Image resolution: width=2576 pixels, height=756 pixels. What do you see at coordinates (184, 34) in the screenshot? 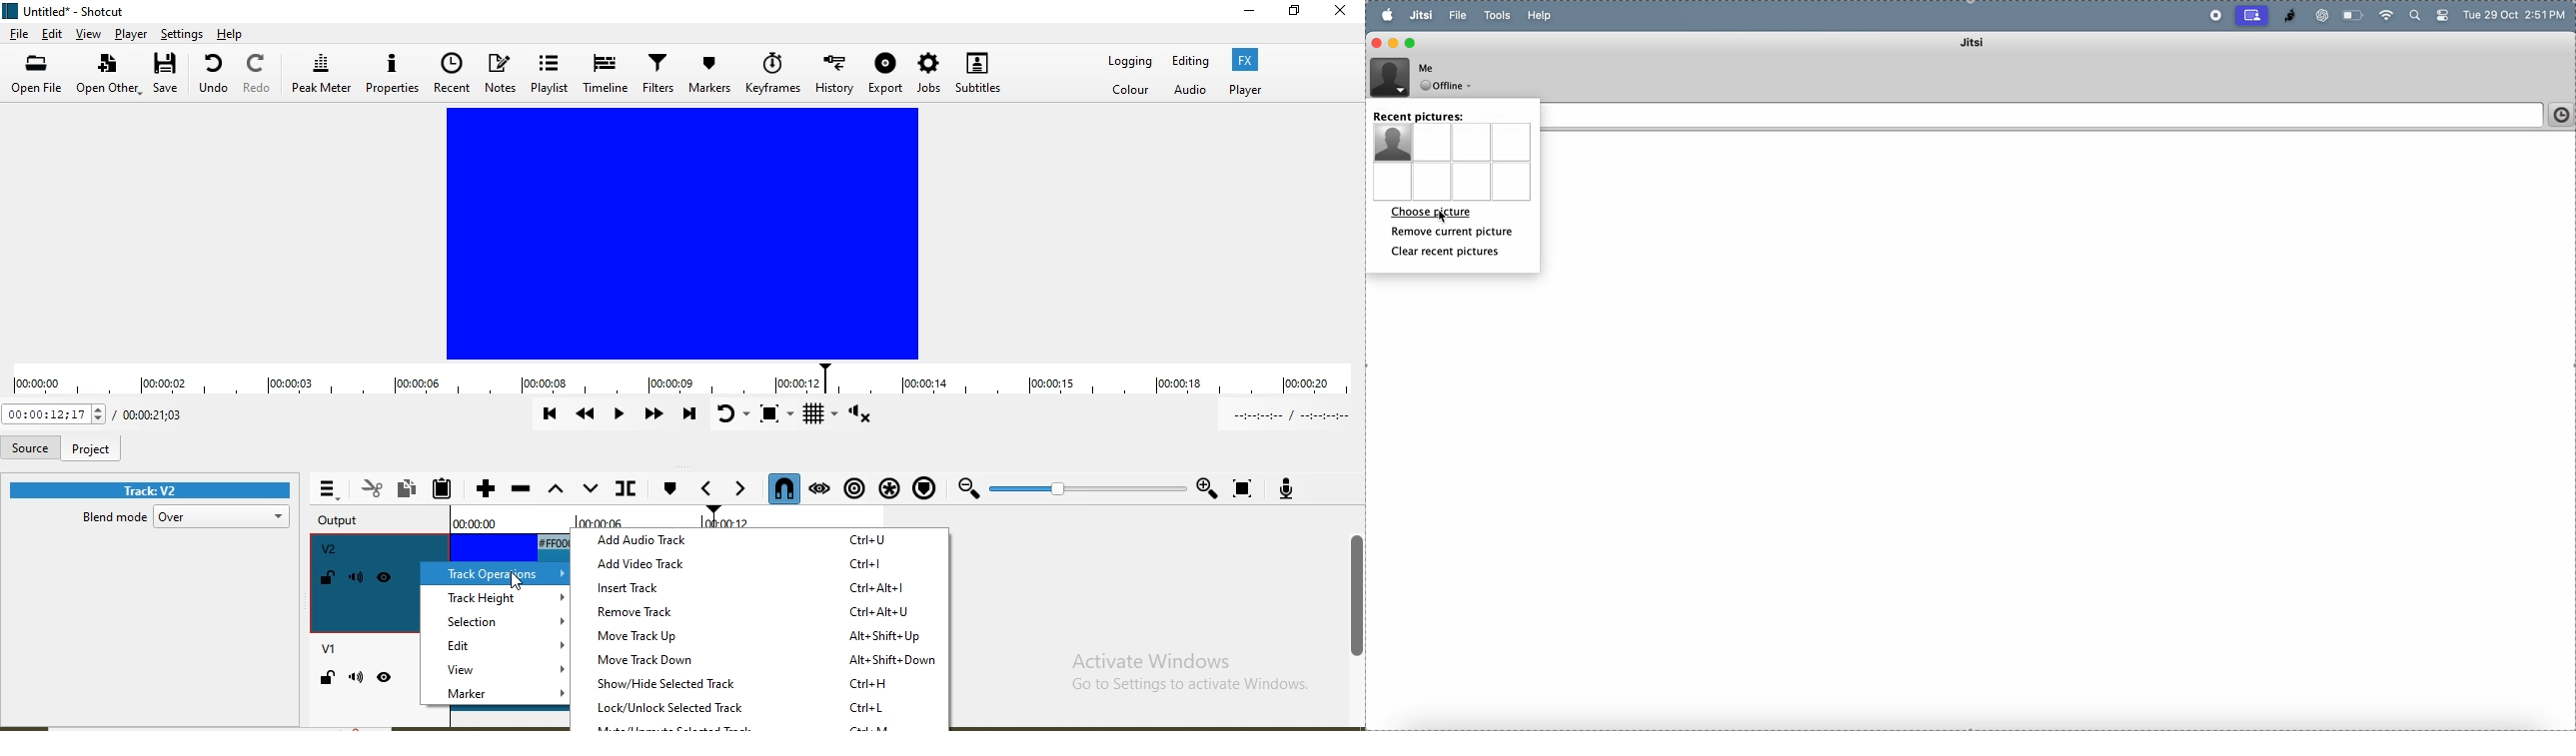
I see `Settings` at bounding box center [184, 34].